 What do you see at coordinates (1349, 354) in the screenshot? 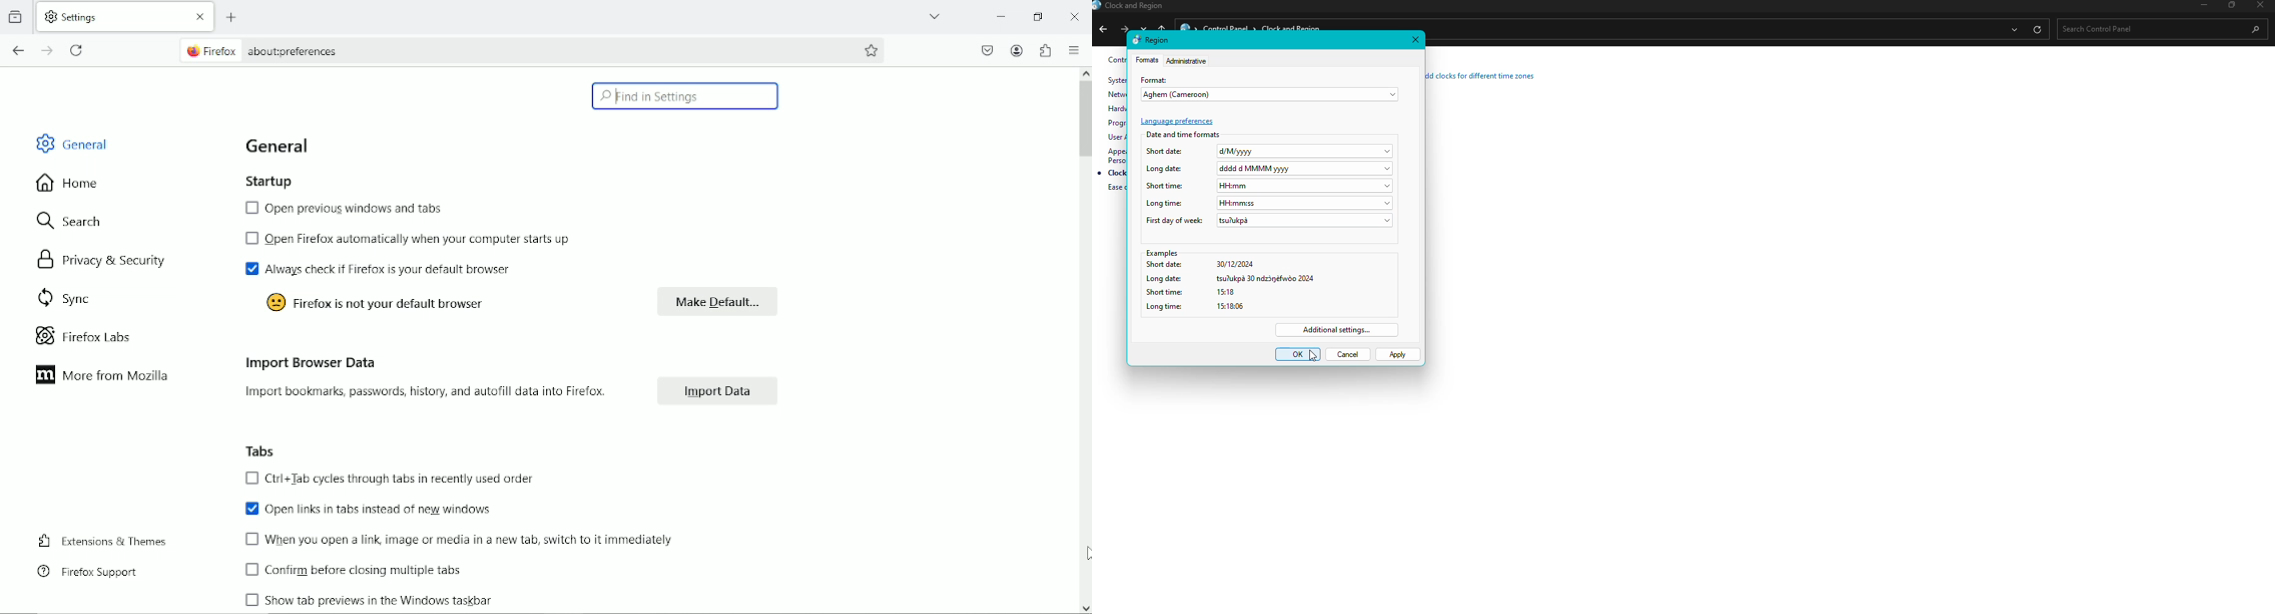
I see `Cancel` at bounding box center [1349, 354].